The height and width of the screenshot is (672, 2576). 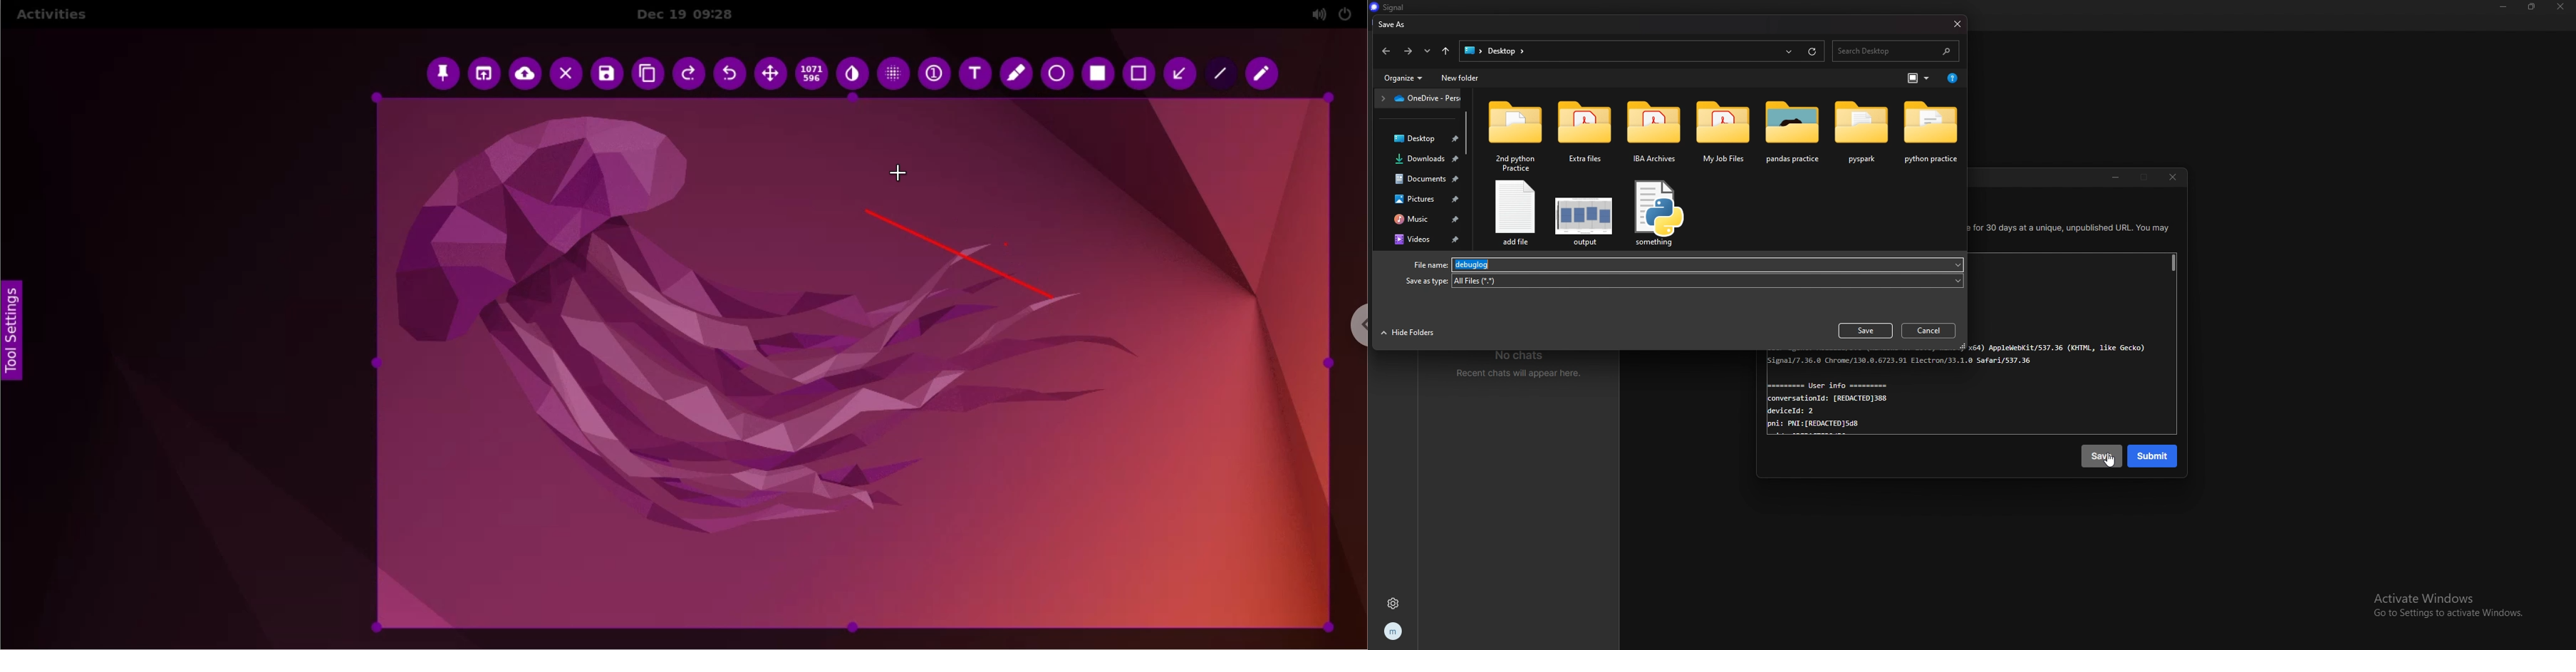 I want to click on organize, so click(x=1404, y=79).